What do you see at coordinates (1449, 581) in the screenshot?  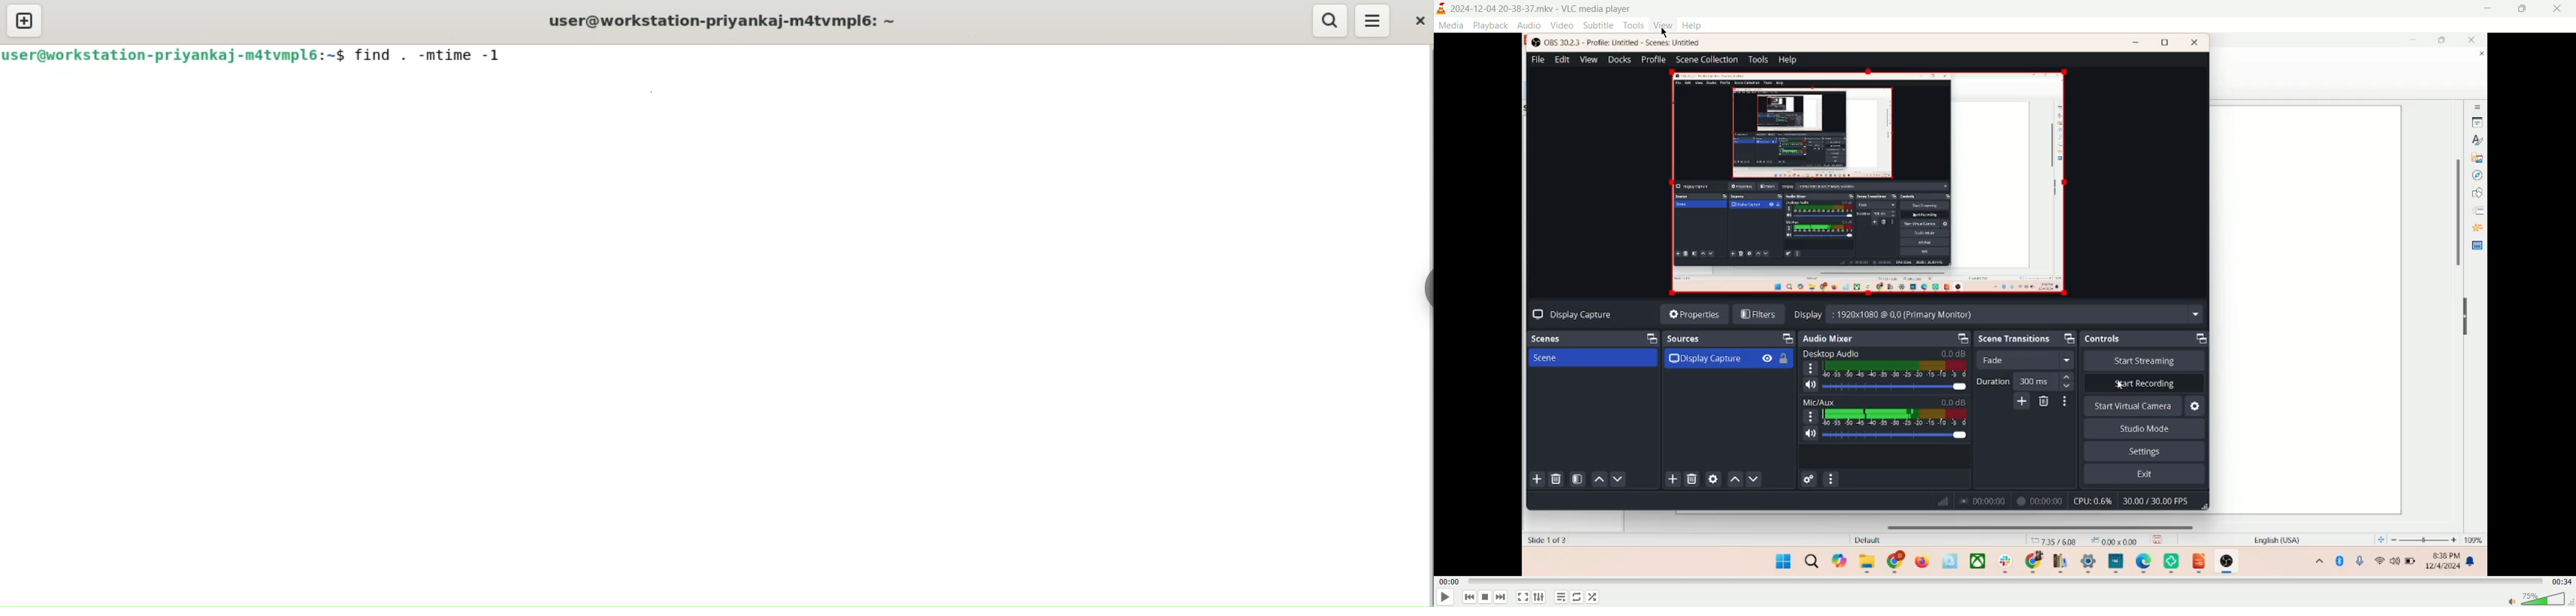 I see `played time` at bounding box center [1449, 581].